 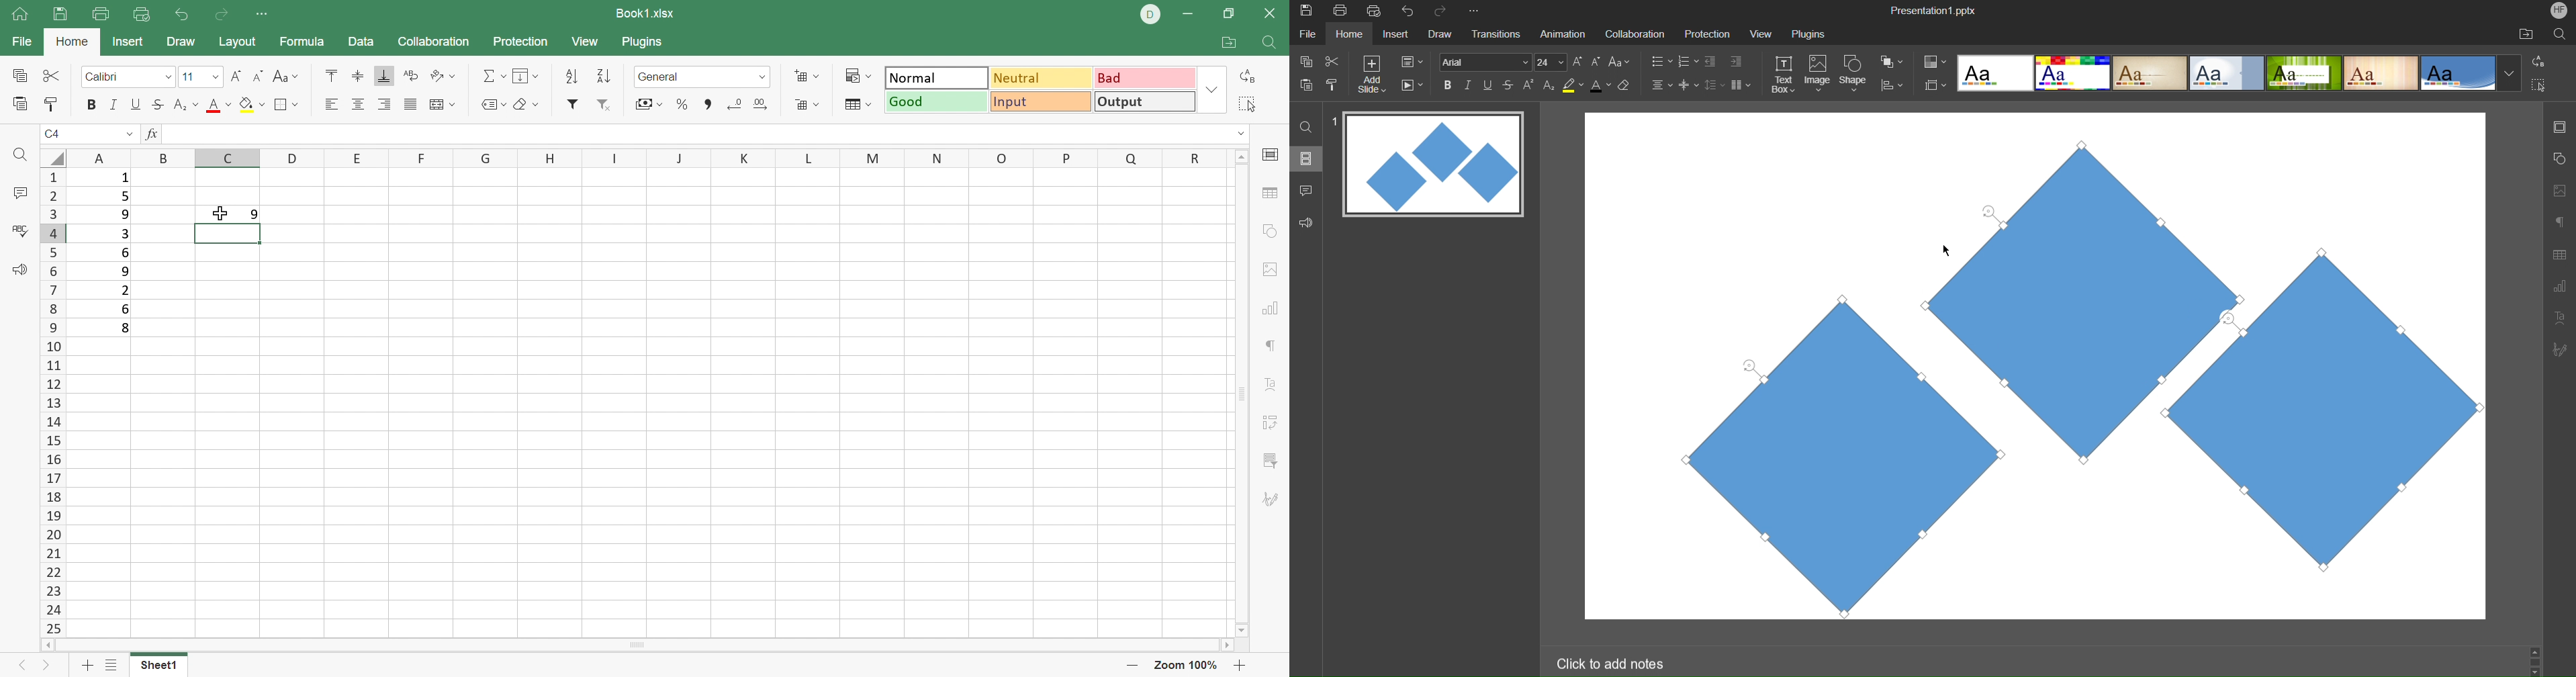 I want to click on Slide Settings, so click(x=1412, y=62).